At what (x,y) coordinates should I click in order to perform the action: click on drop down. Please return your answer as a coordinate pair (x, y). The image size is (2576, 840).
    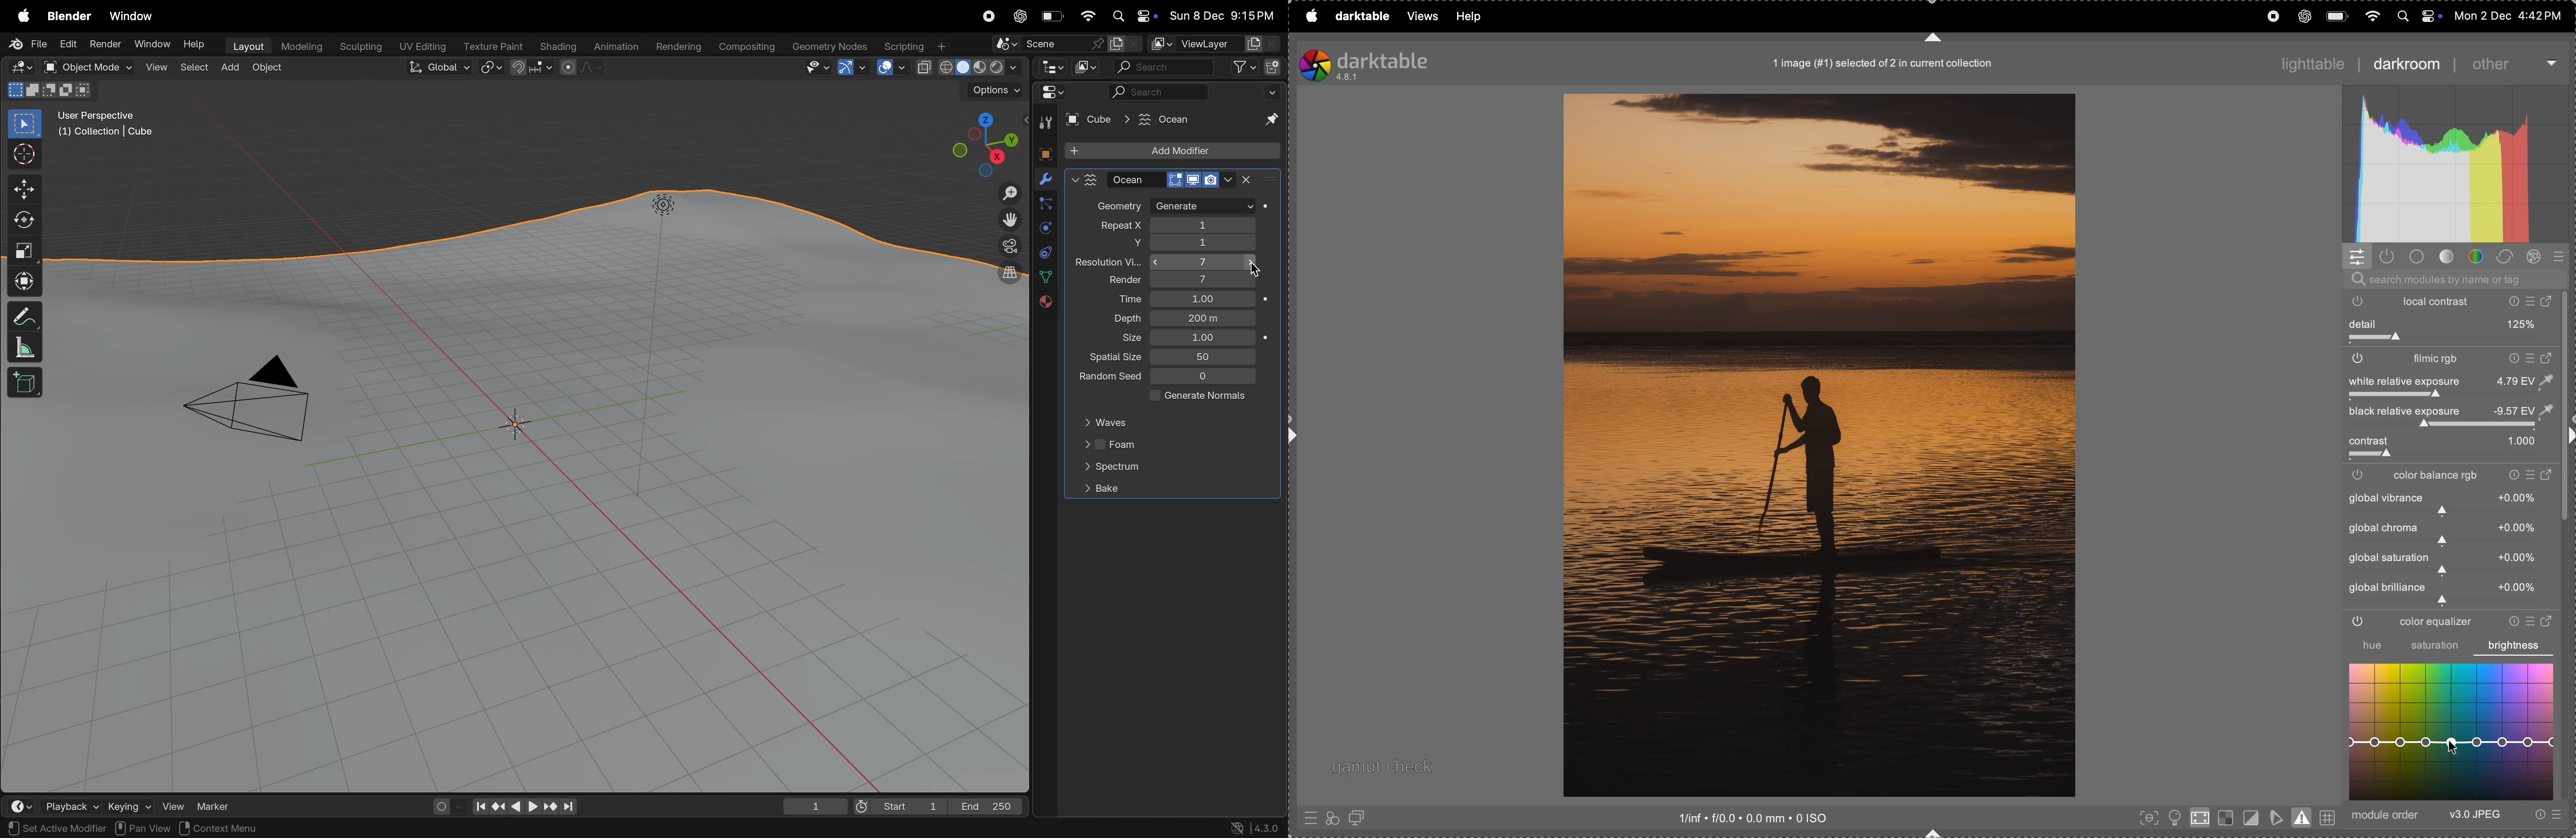
    Looking at the image, I should click on (1274, 92).